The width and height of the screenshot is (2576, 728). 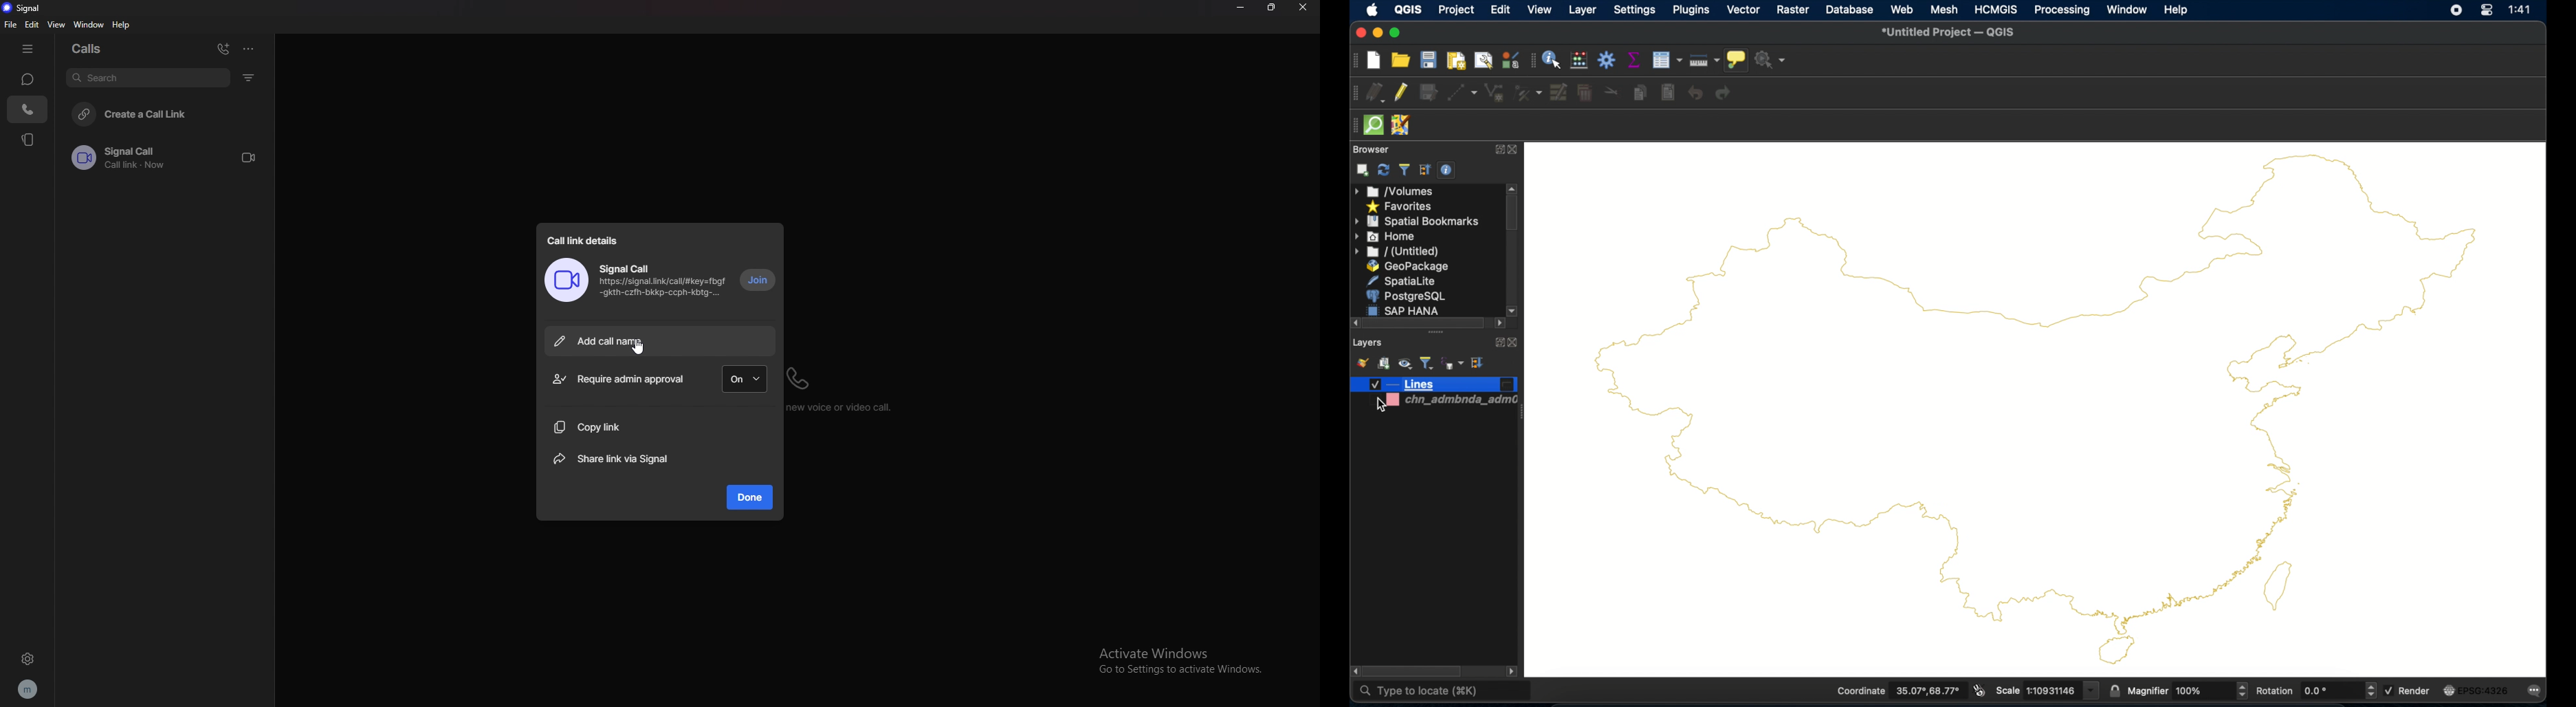 I want to click on render, so click(x=2409, y=691).